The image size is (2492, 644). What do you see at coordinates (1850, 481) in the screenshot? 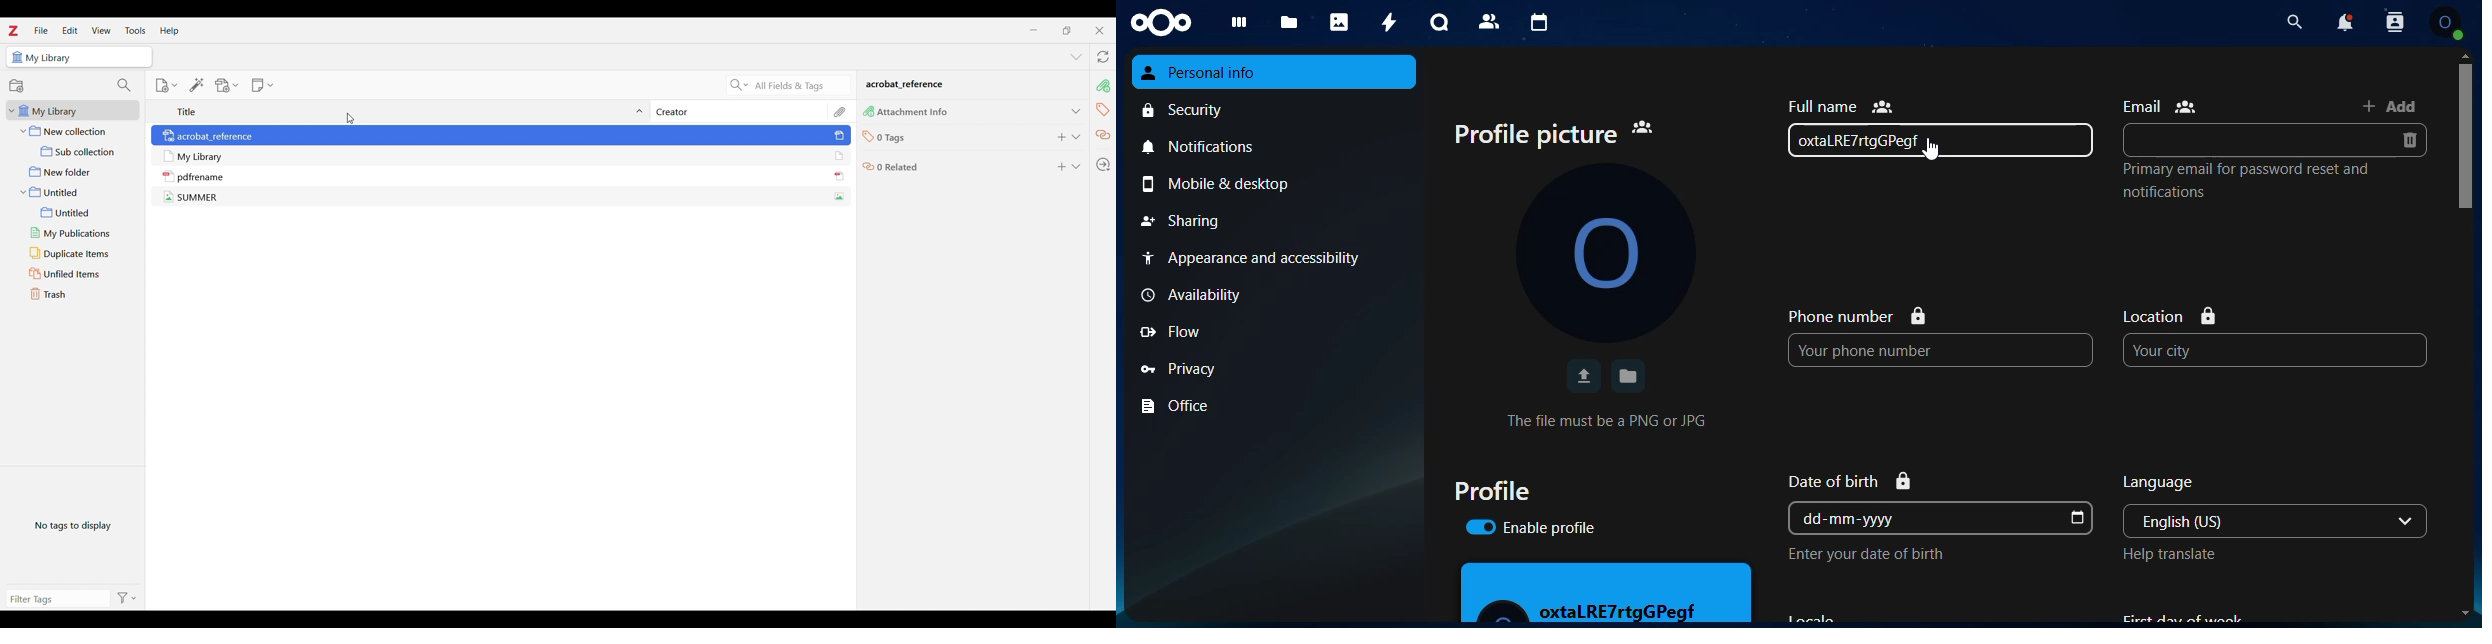
I see `Date of birth` at bounding box center [1850, 481].